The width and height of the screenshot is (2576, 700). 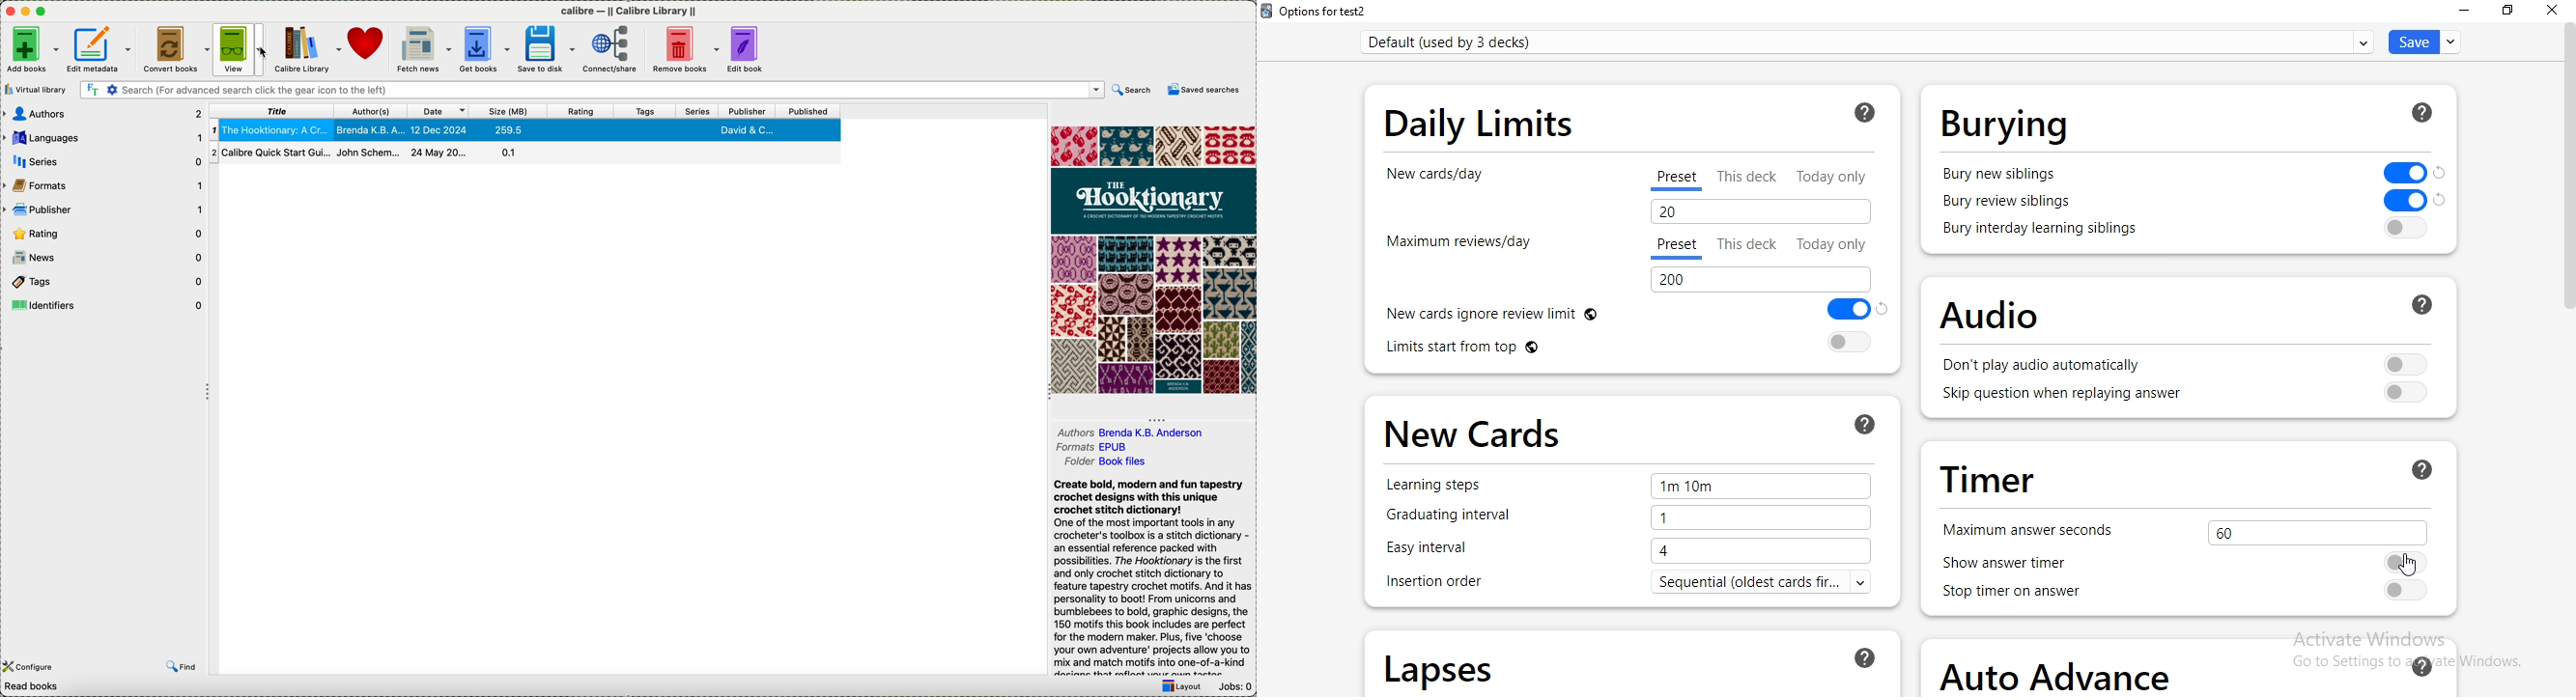 I want to click on 1m 10m, so click(x=1763, y=488).